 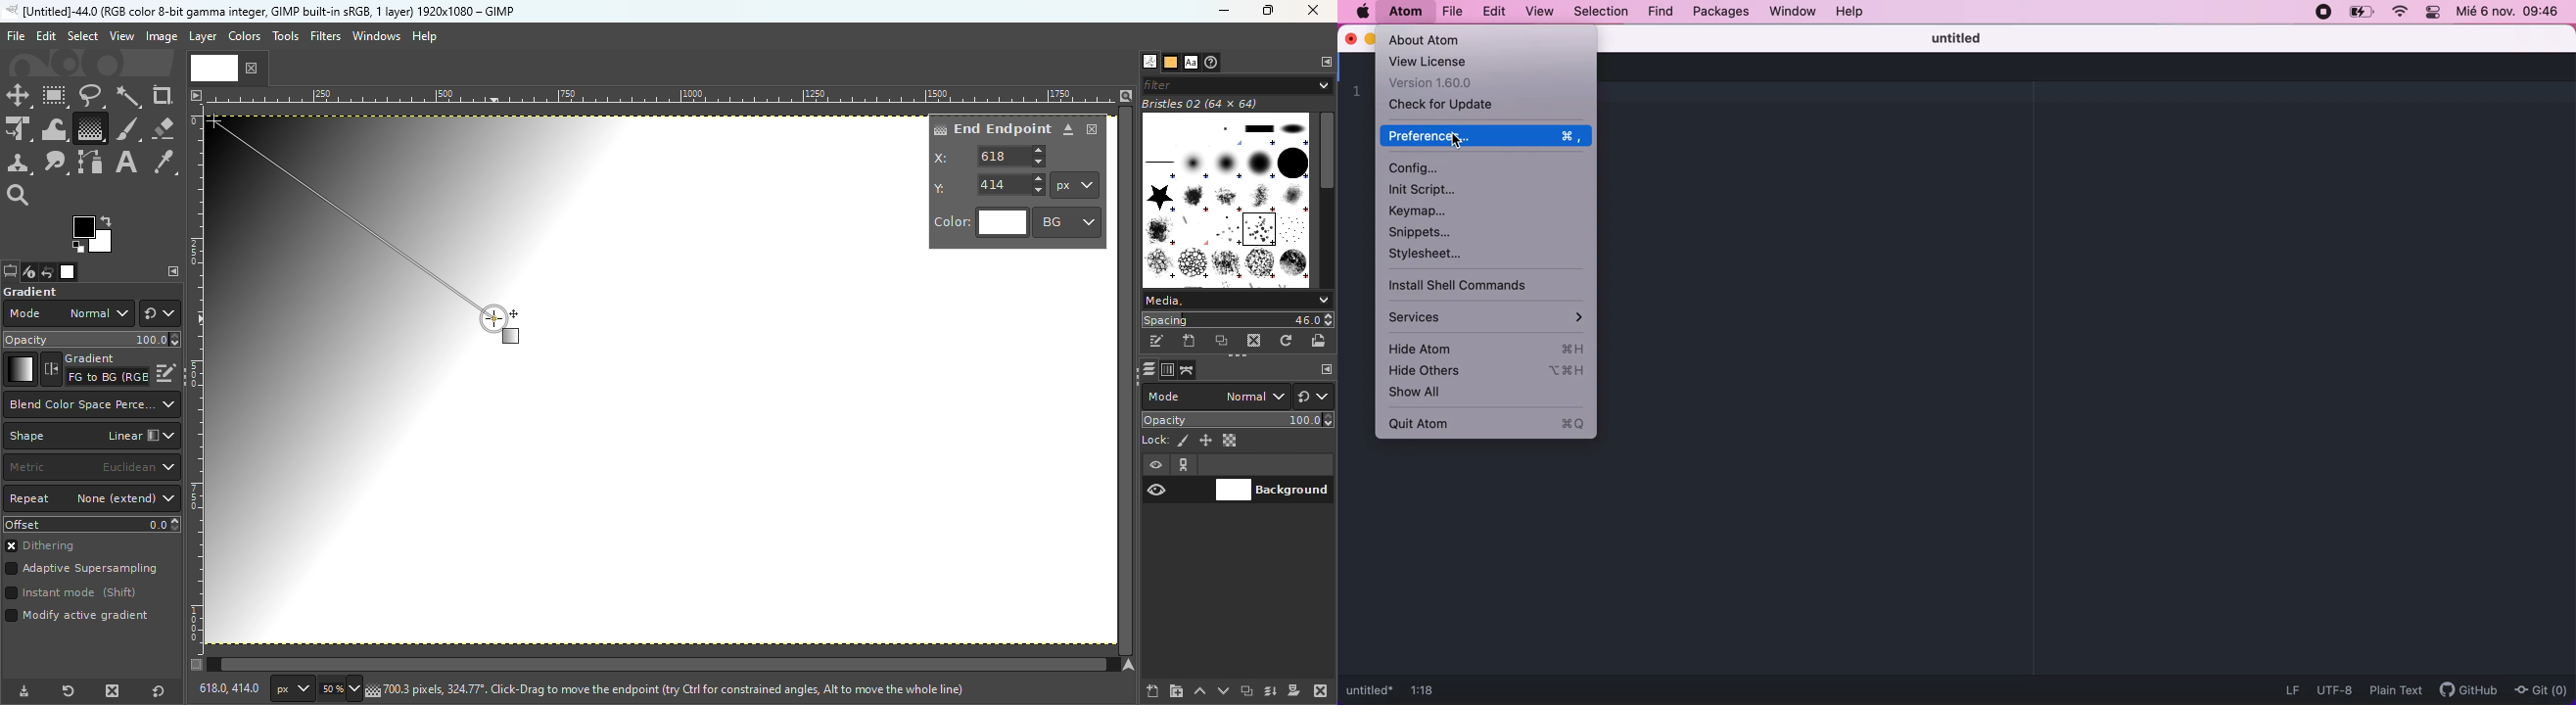 I want to click on Background, so click(x=1273, y=488).